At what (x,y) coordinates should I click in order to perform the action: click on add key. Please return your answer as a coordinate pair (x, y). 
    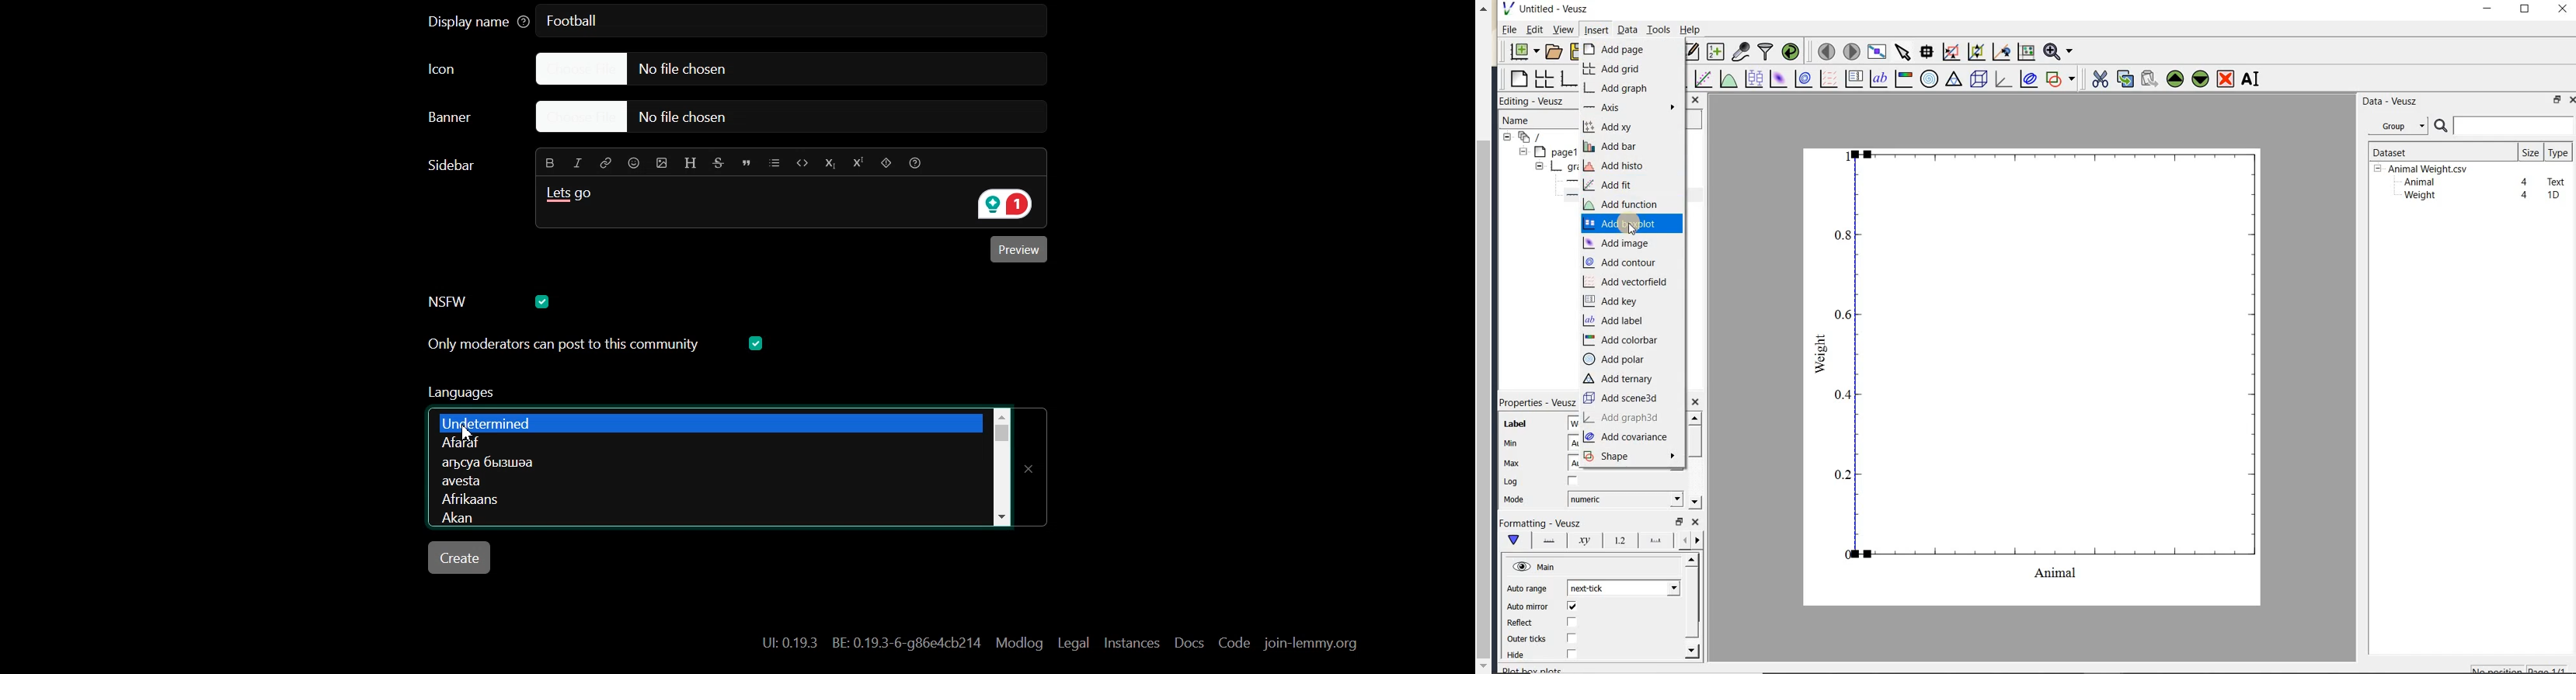
    Looking at the image, I should click on (1613, 300).